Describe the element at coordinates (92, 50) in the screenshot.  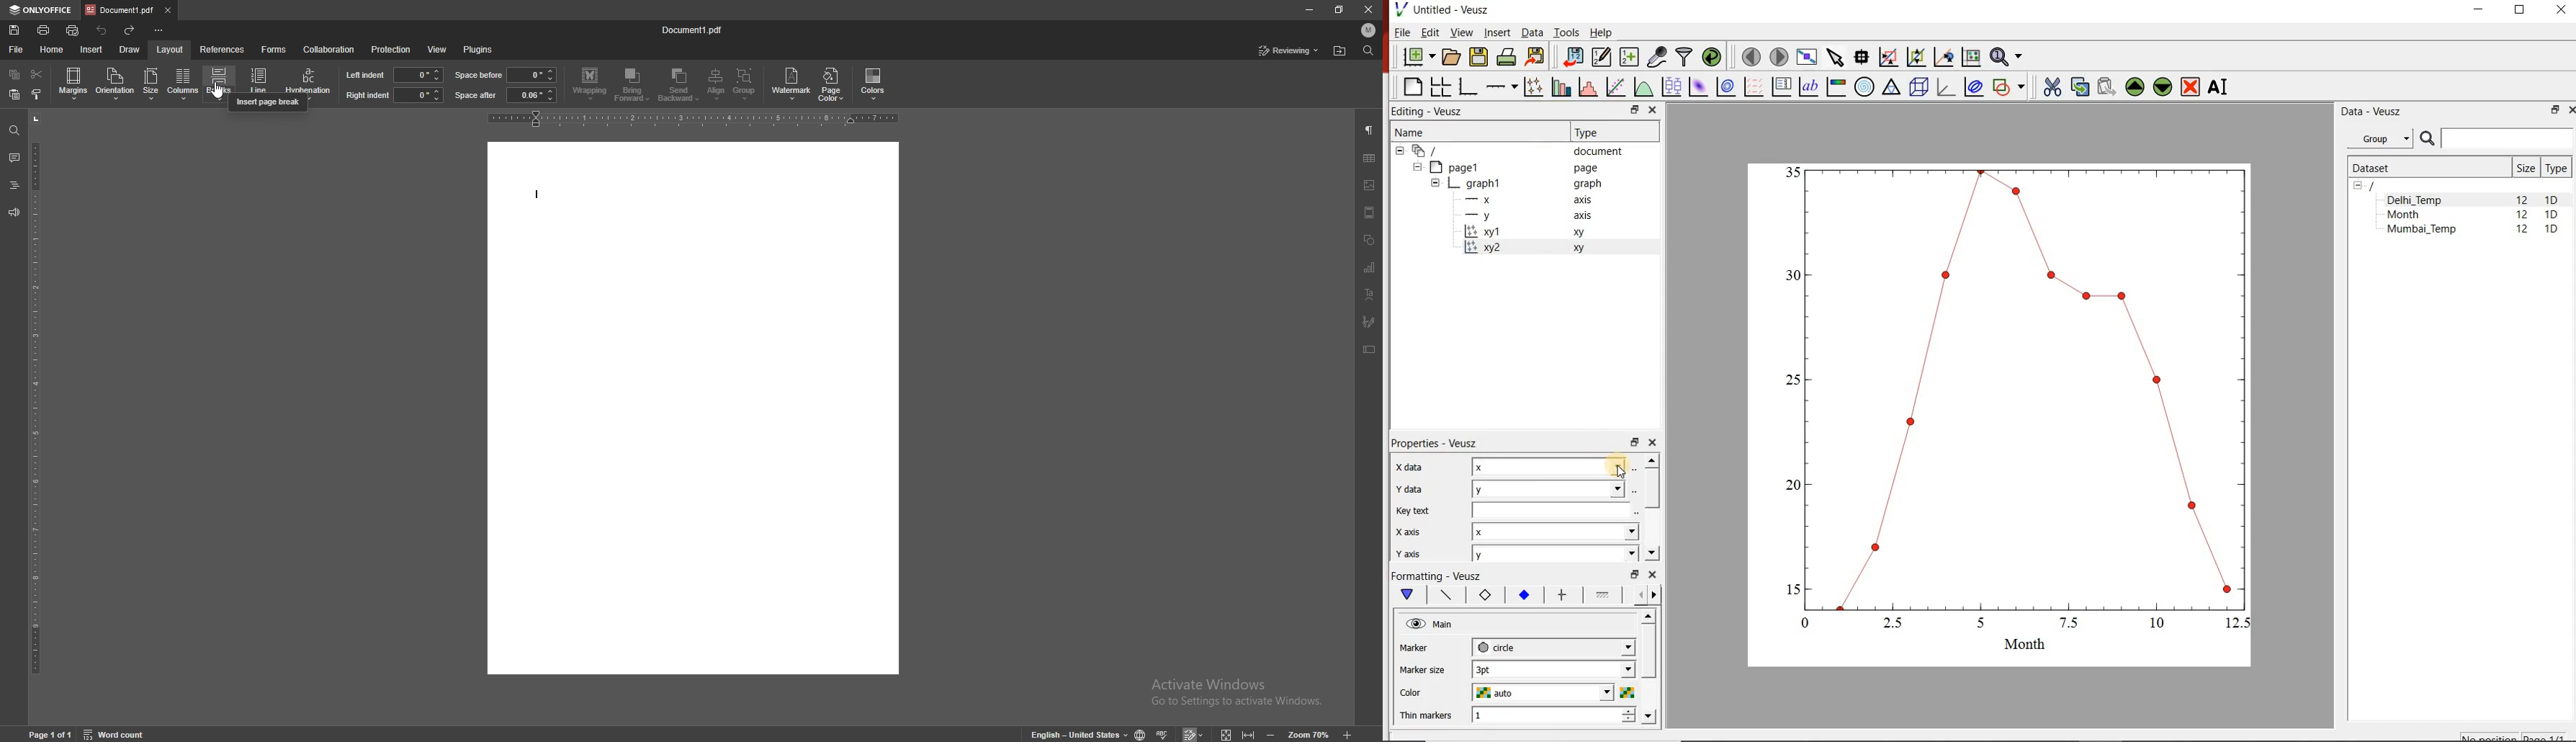
I see `insert` at that location.